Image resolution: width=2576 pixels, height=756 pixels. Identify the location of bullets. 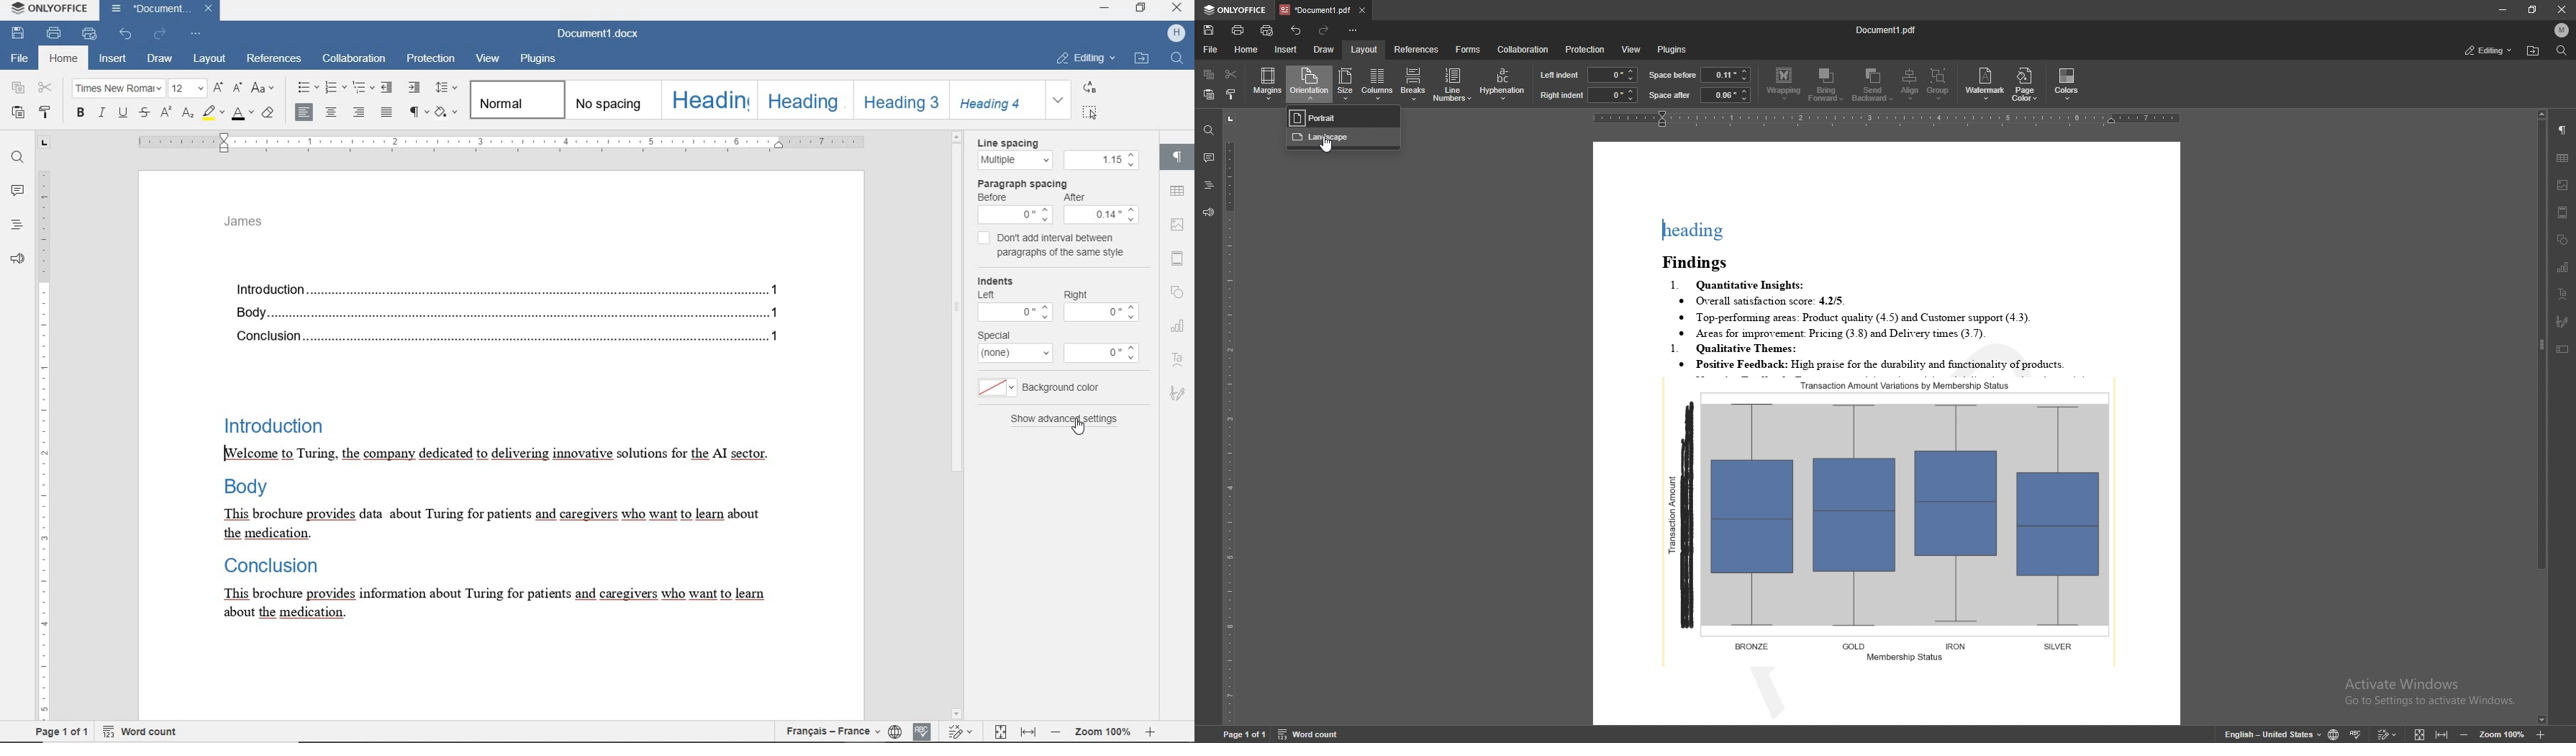
(308, 88).